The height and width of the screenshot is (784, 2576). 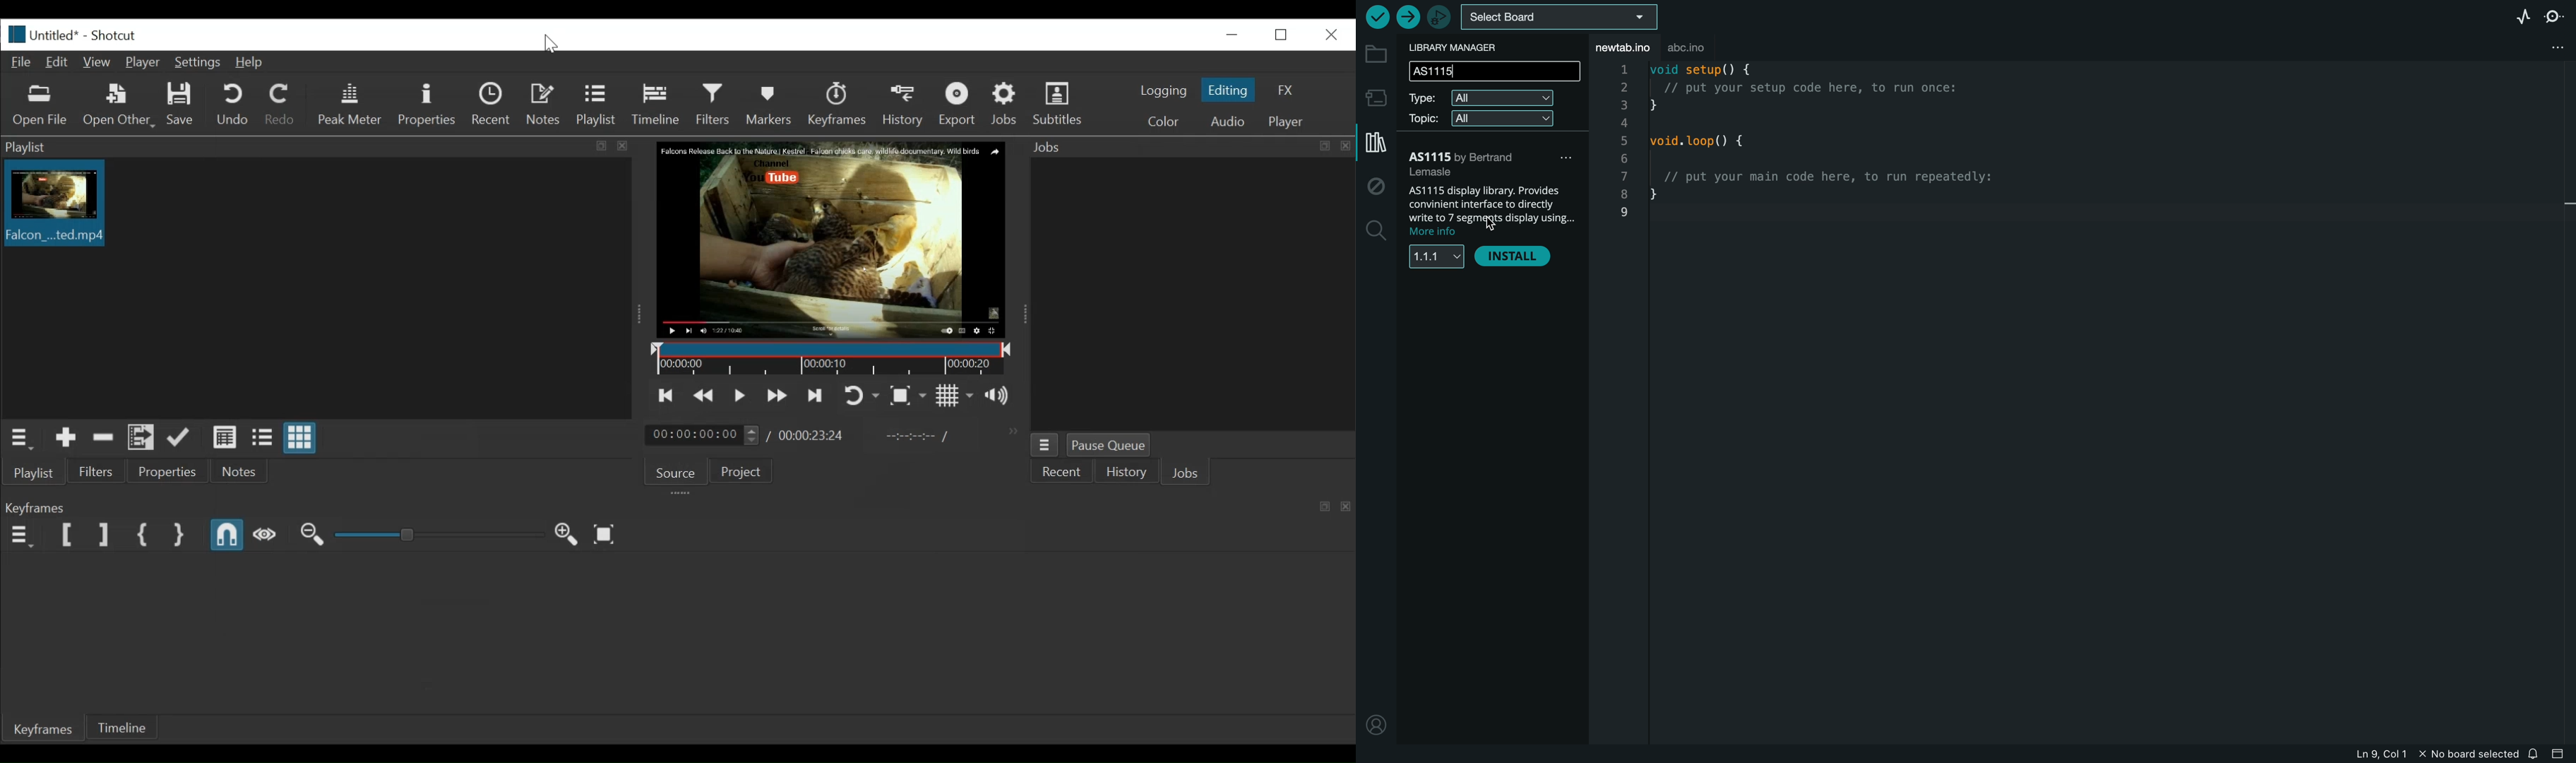 What do you see at coordinates (703, 436) in the screenshot?
I see `Current duration` at bounding box center [703, 436].